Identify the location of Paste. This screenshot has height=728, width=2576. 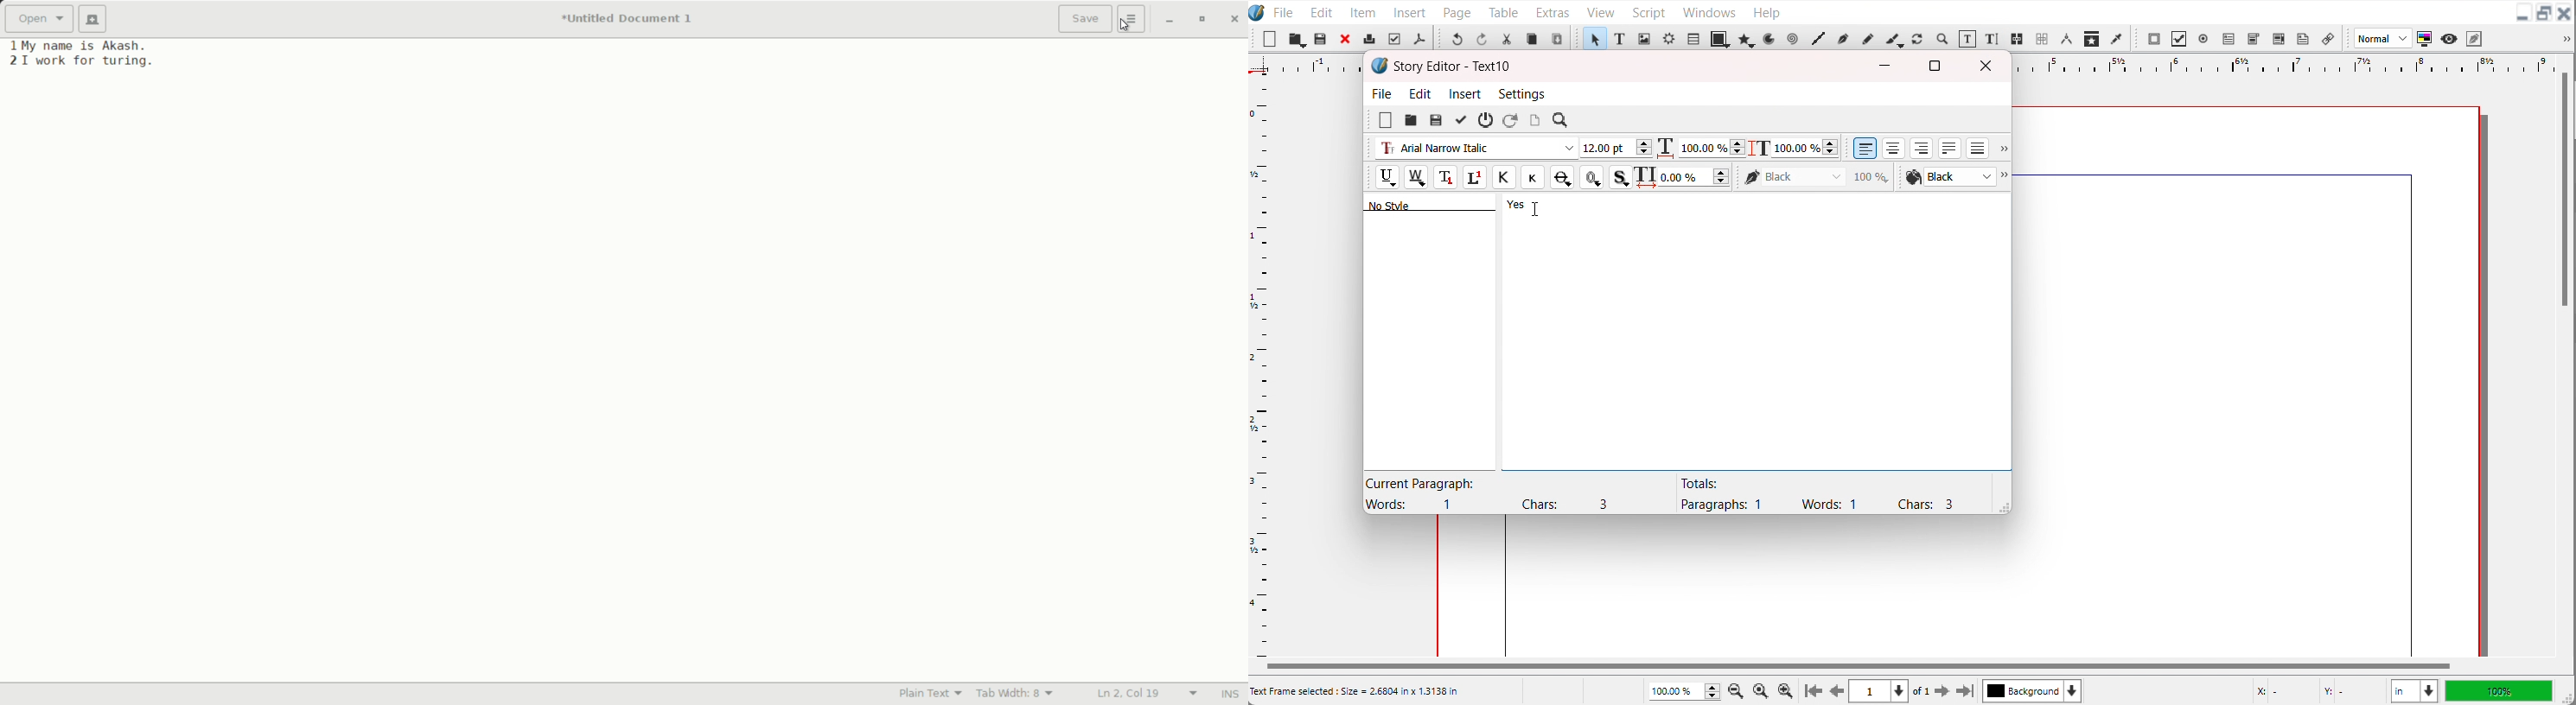
(1557, 38).